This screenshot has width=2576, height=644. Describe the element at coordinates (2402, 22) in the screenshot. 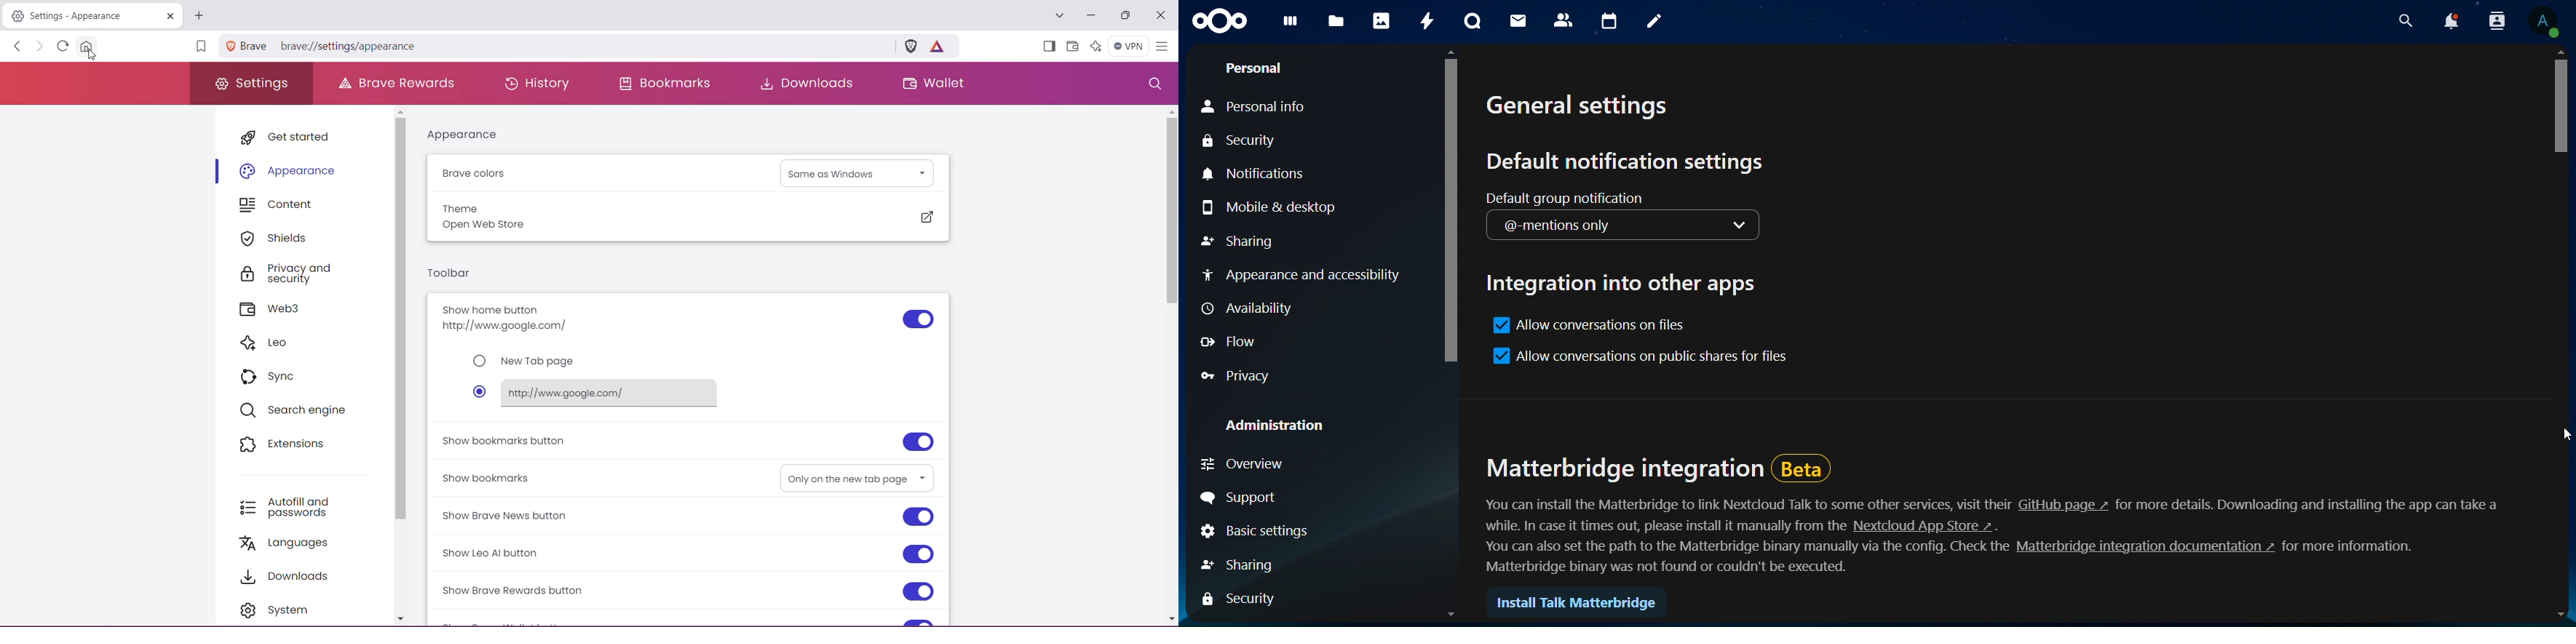

I see `search` at that location.